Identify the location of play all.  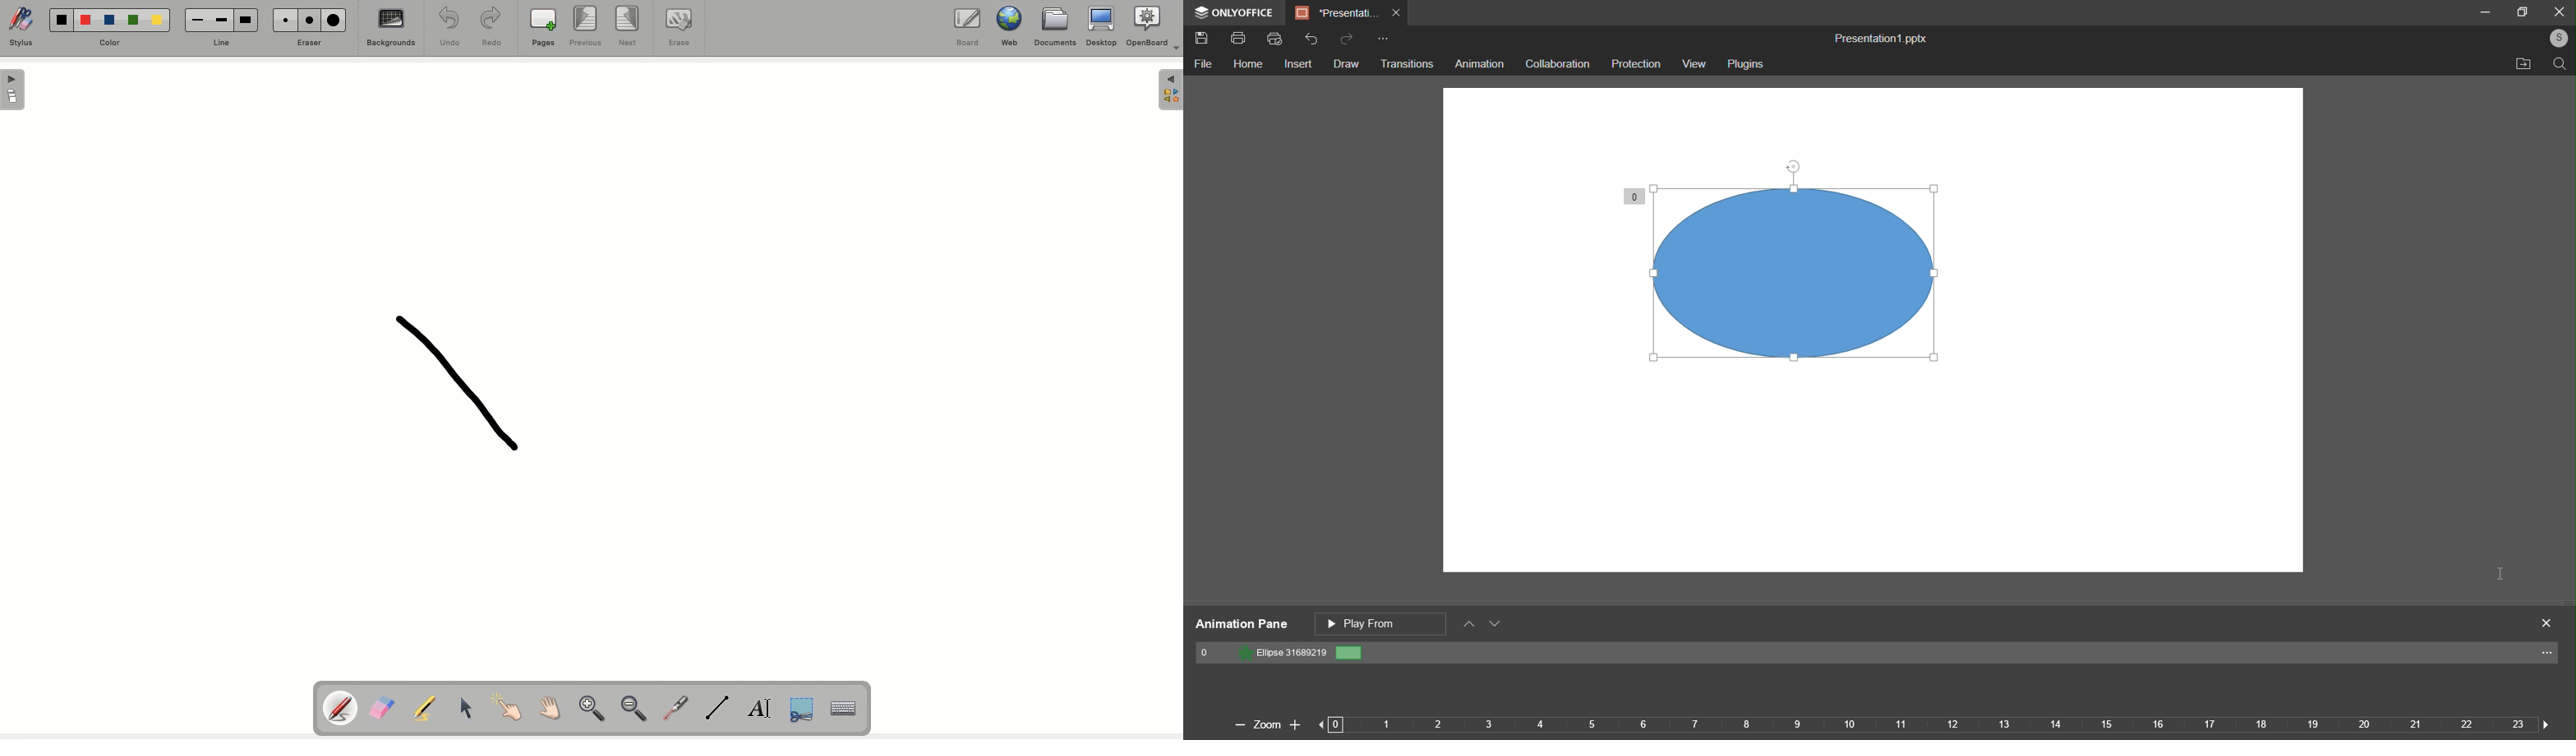
(1382, 622).